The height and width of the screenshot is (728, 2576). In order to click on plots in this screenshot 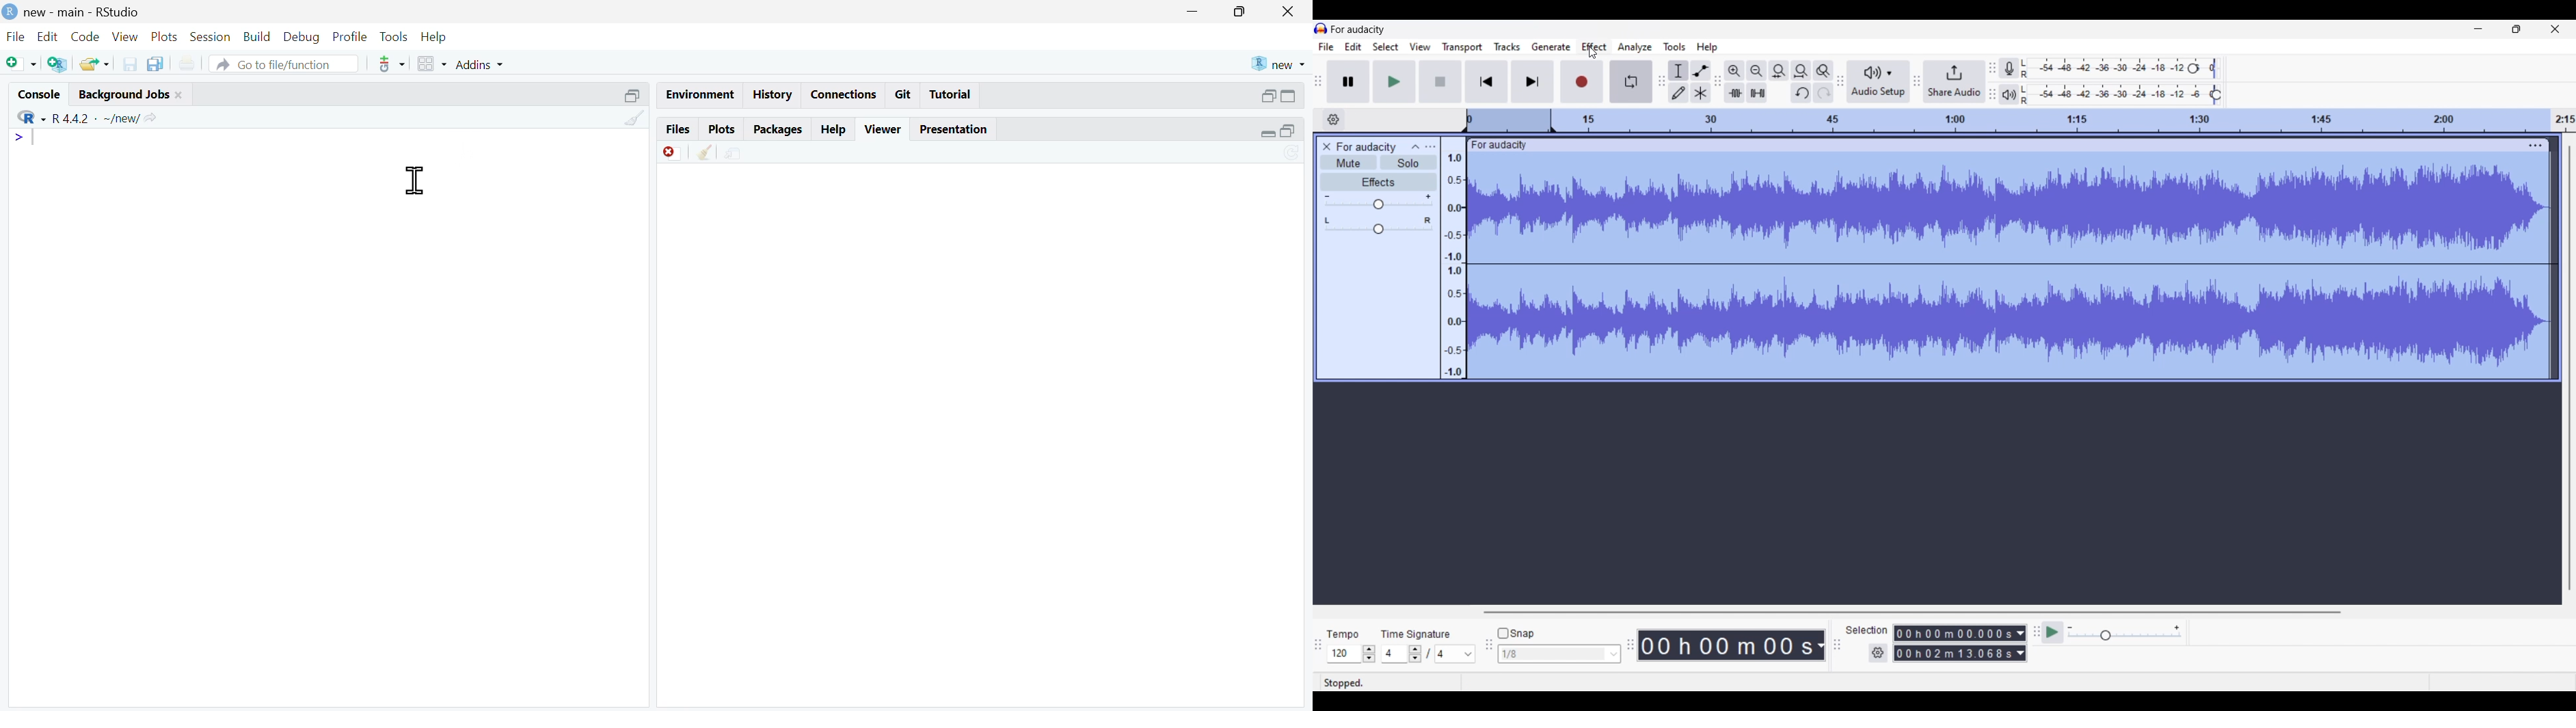, I will do `click(165, 36)`.